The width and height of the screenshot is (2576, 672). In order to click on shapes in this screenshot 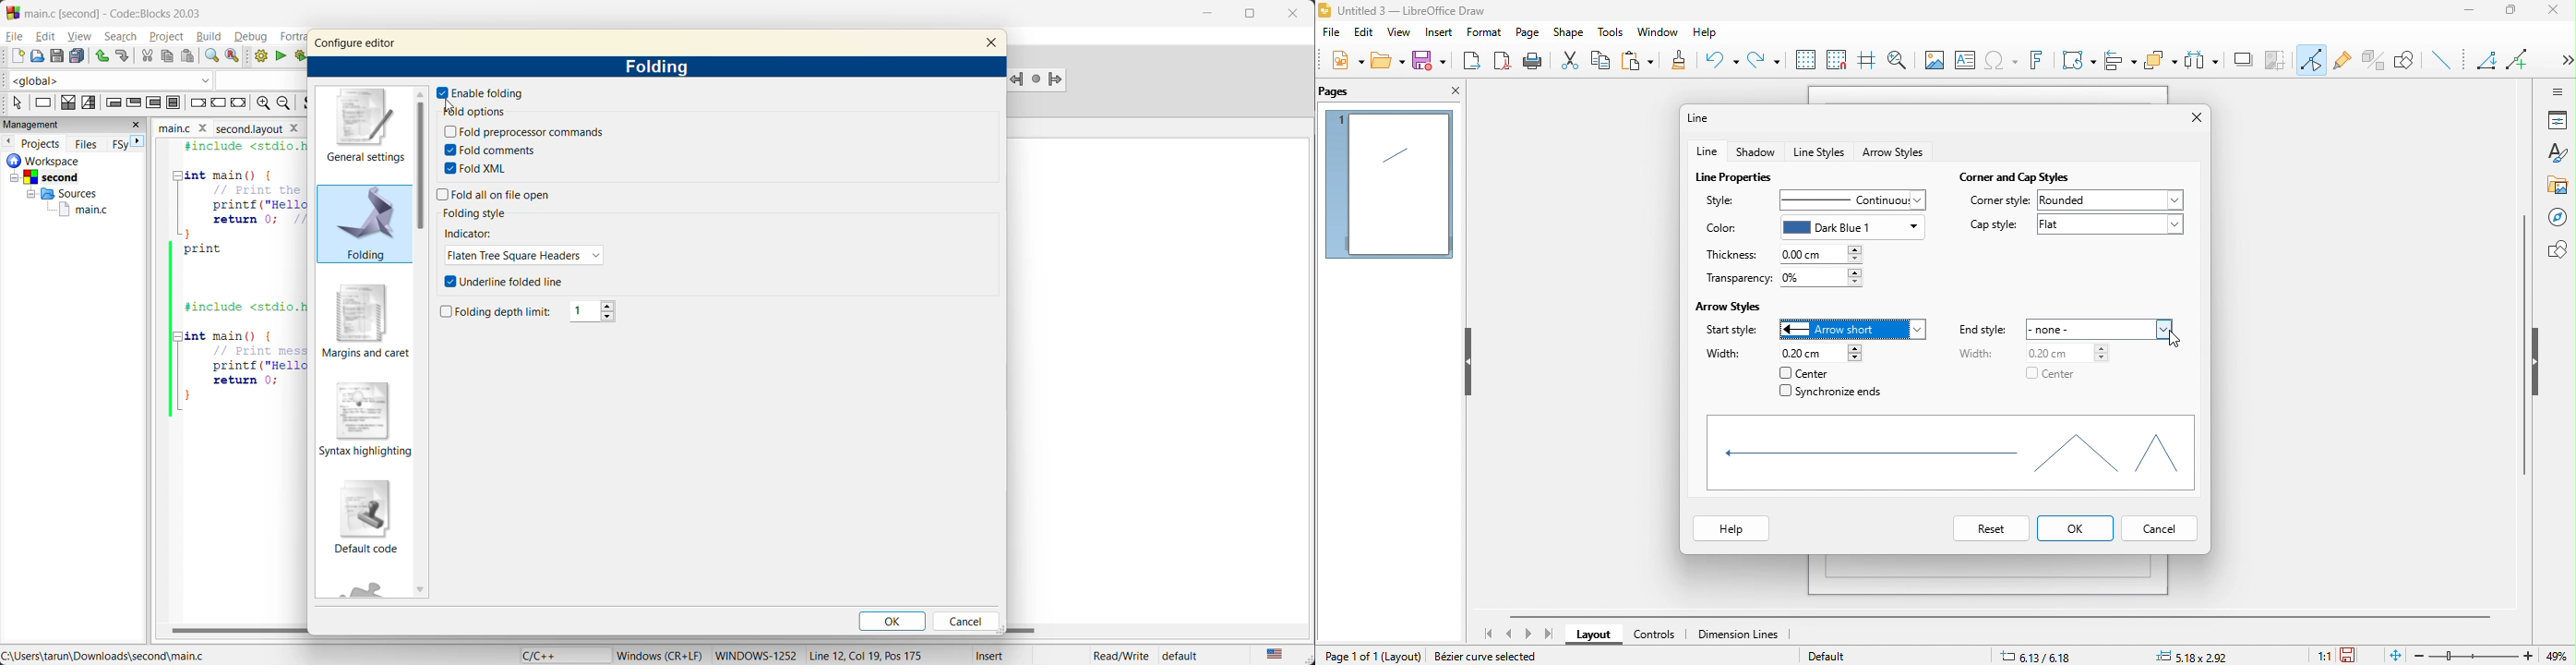, I will do `click(1947, 454)`.